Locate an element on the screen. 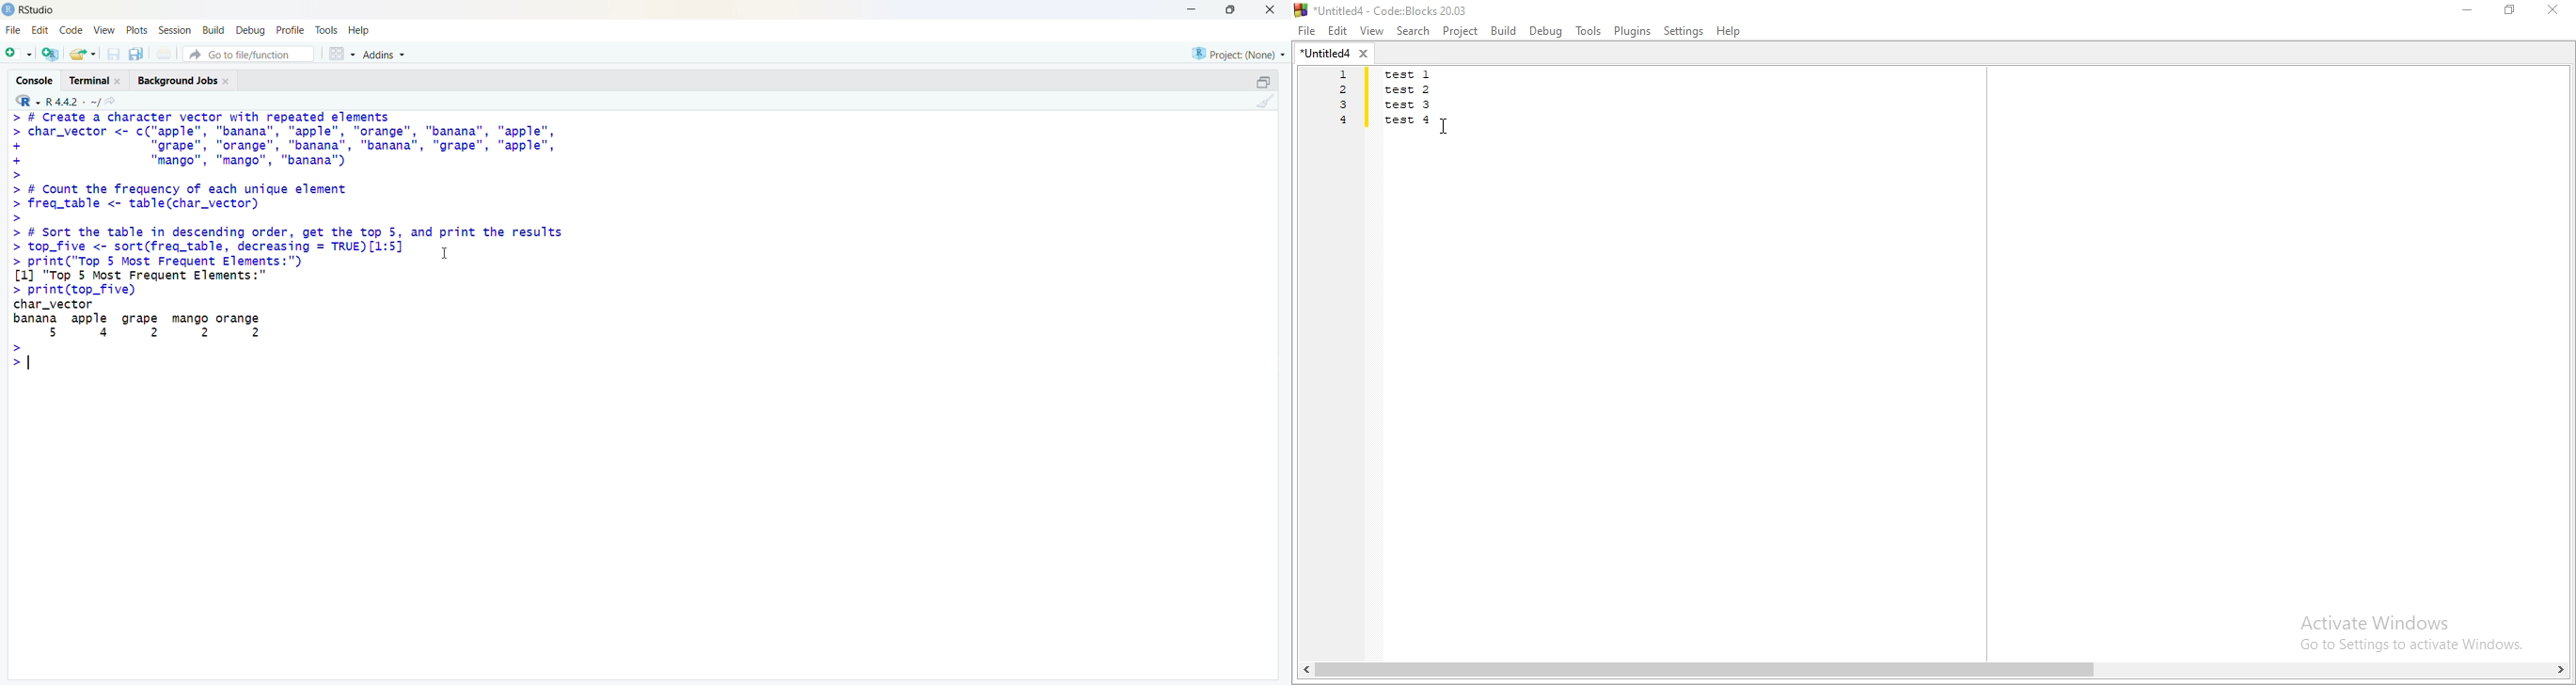 This screenshot has height=700, width=2576. Close is located at coordinates (1271, 10).